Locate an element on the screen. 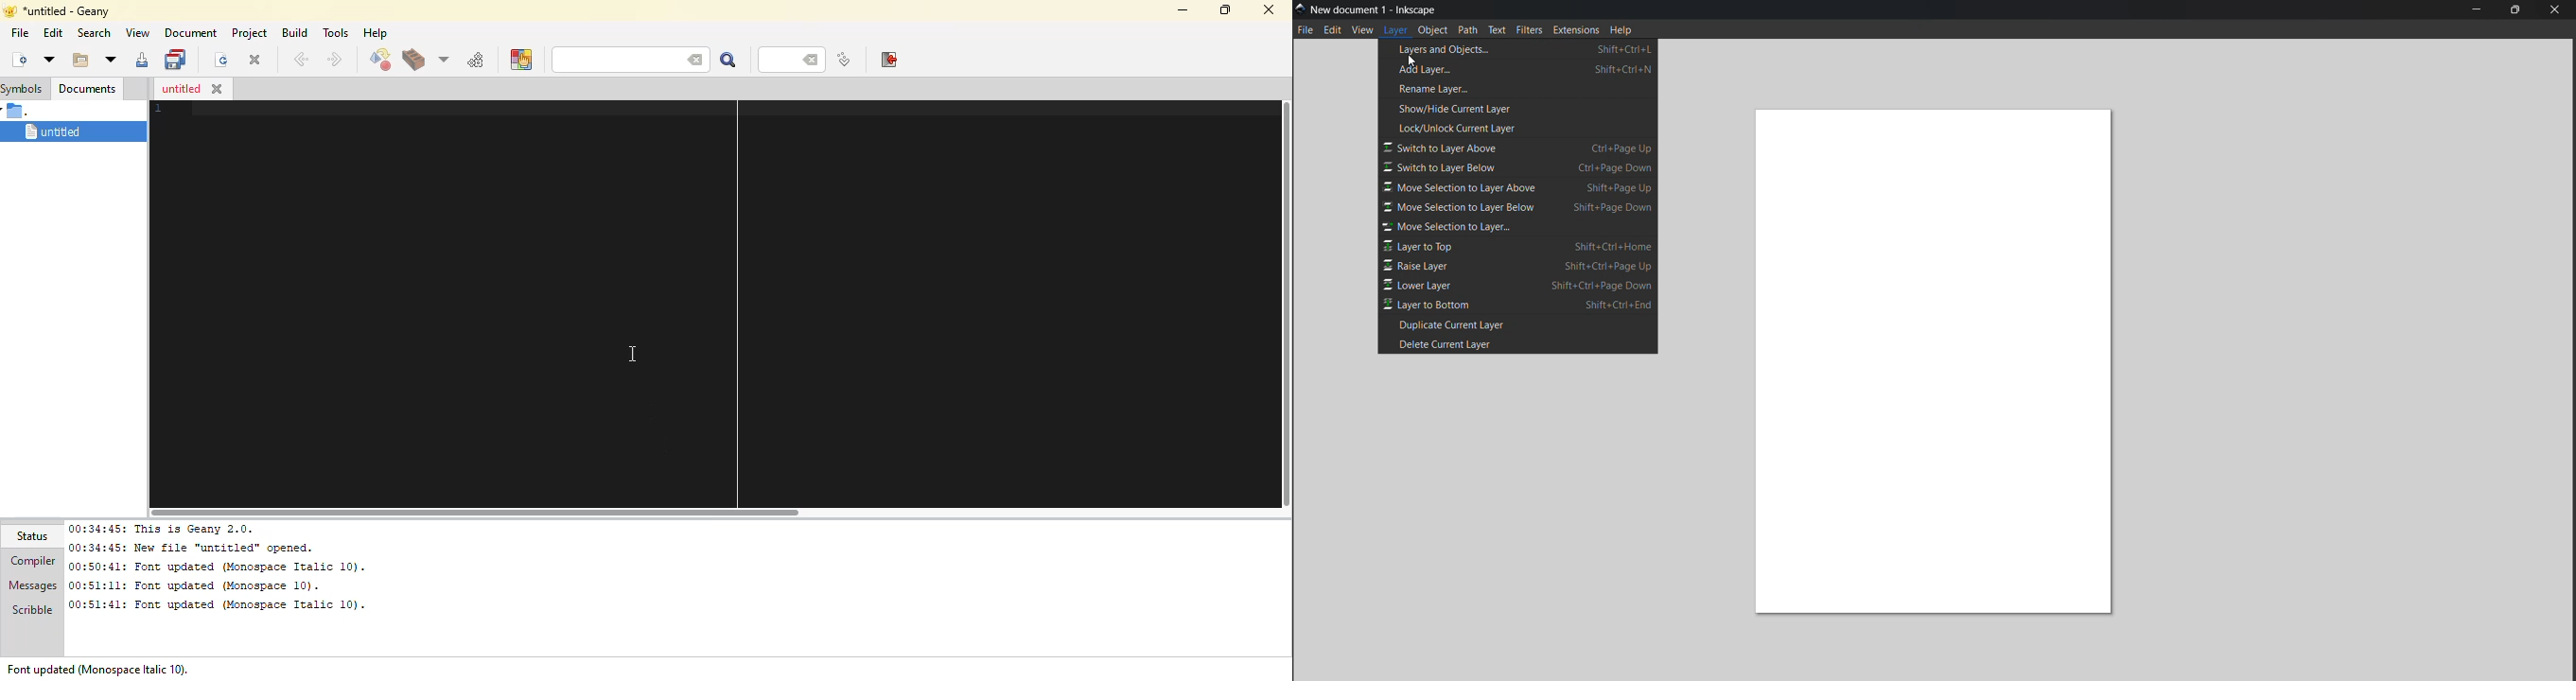 This screenshot has height=700, width=2576. file is located at coordinates (1307, 30).